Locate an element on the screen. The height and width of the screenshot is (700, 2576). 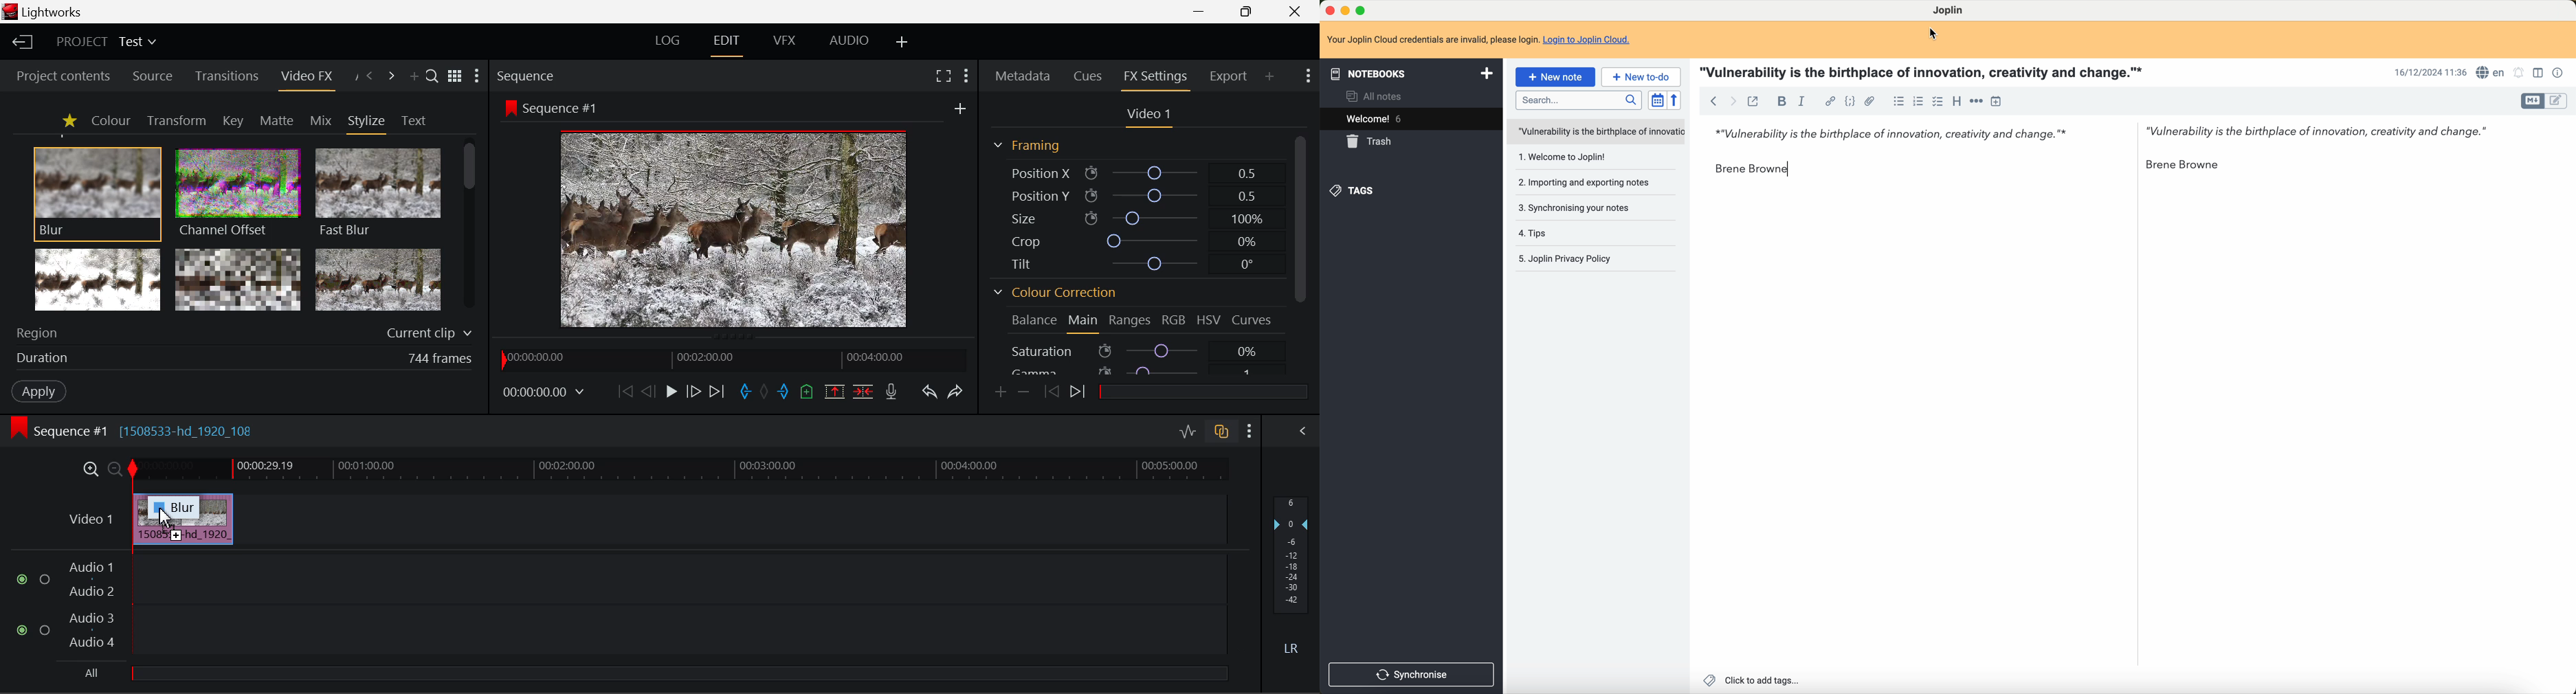
3. Synchronising your notes is located at coordinates (1578, 208).